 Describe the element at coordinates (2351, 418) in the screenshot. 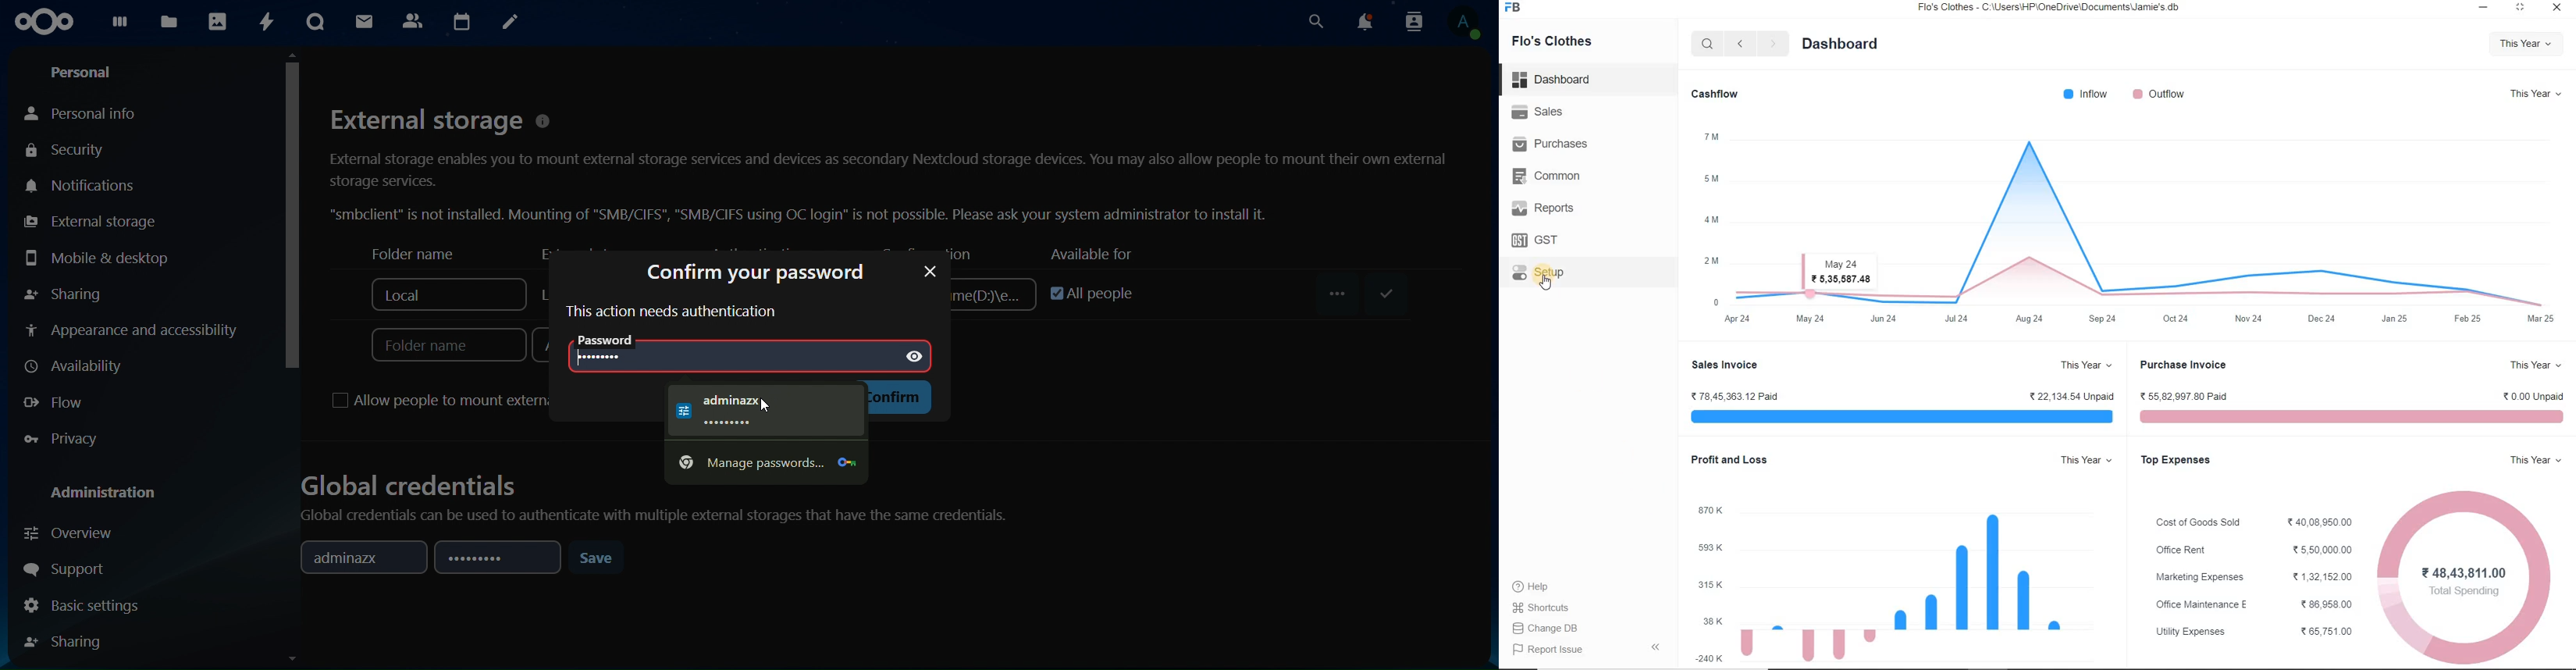

I see `pink line` at that location.